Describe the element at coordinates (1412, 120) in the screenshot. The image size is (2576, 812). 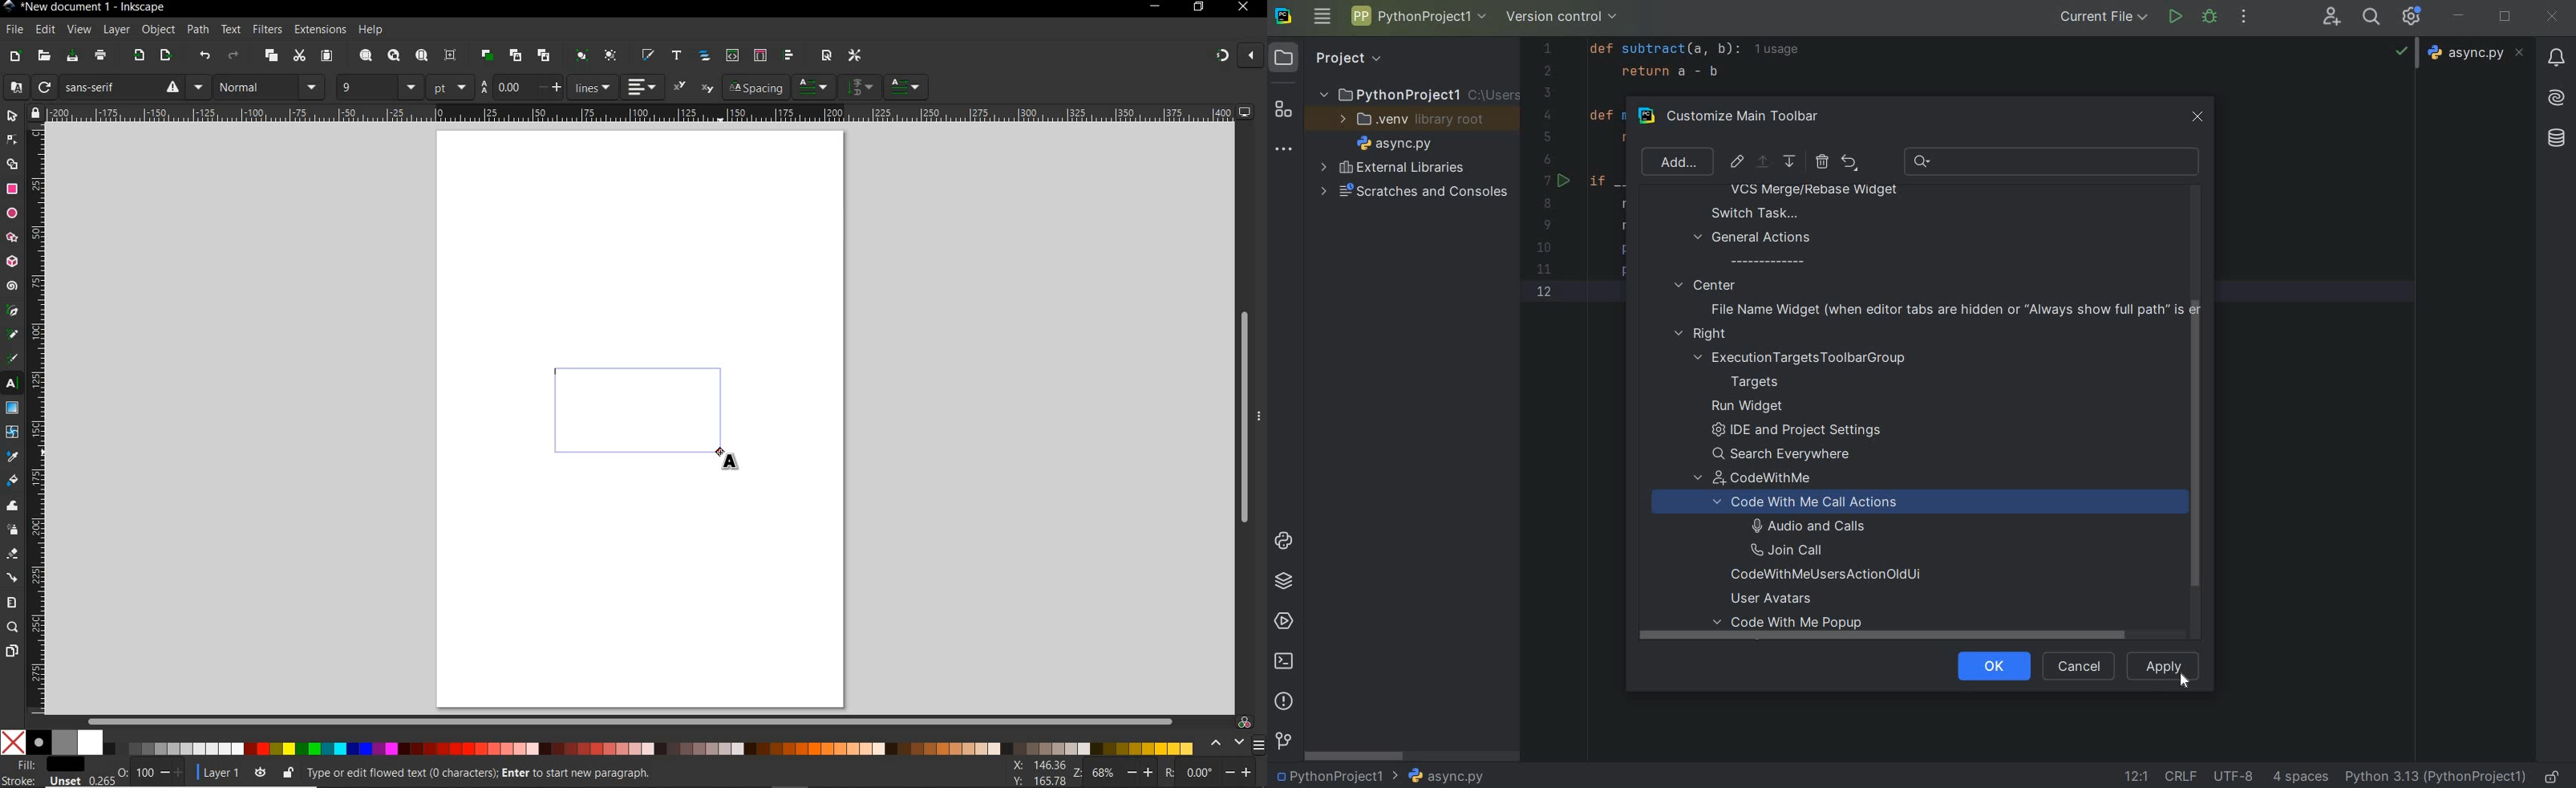
I see `.VENV` at that location.